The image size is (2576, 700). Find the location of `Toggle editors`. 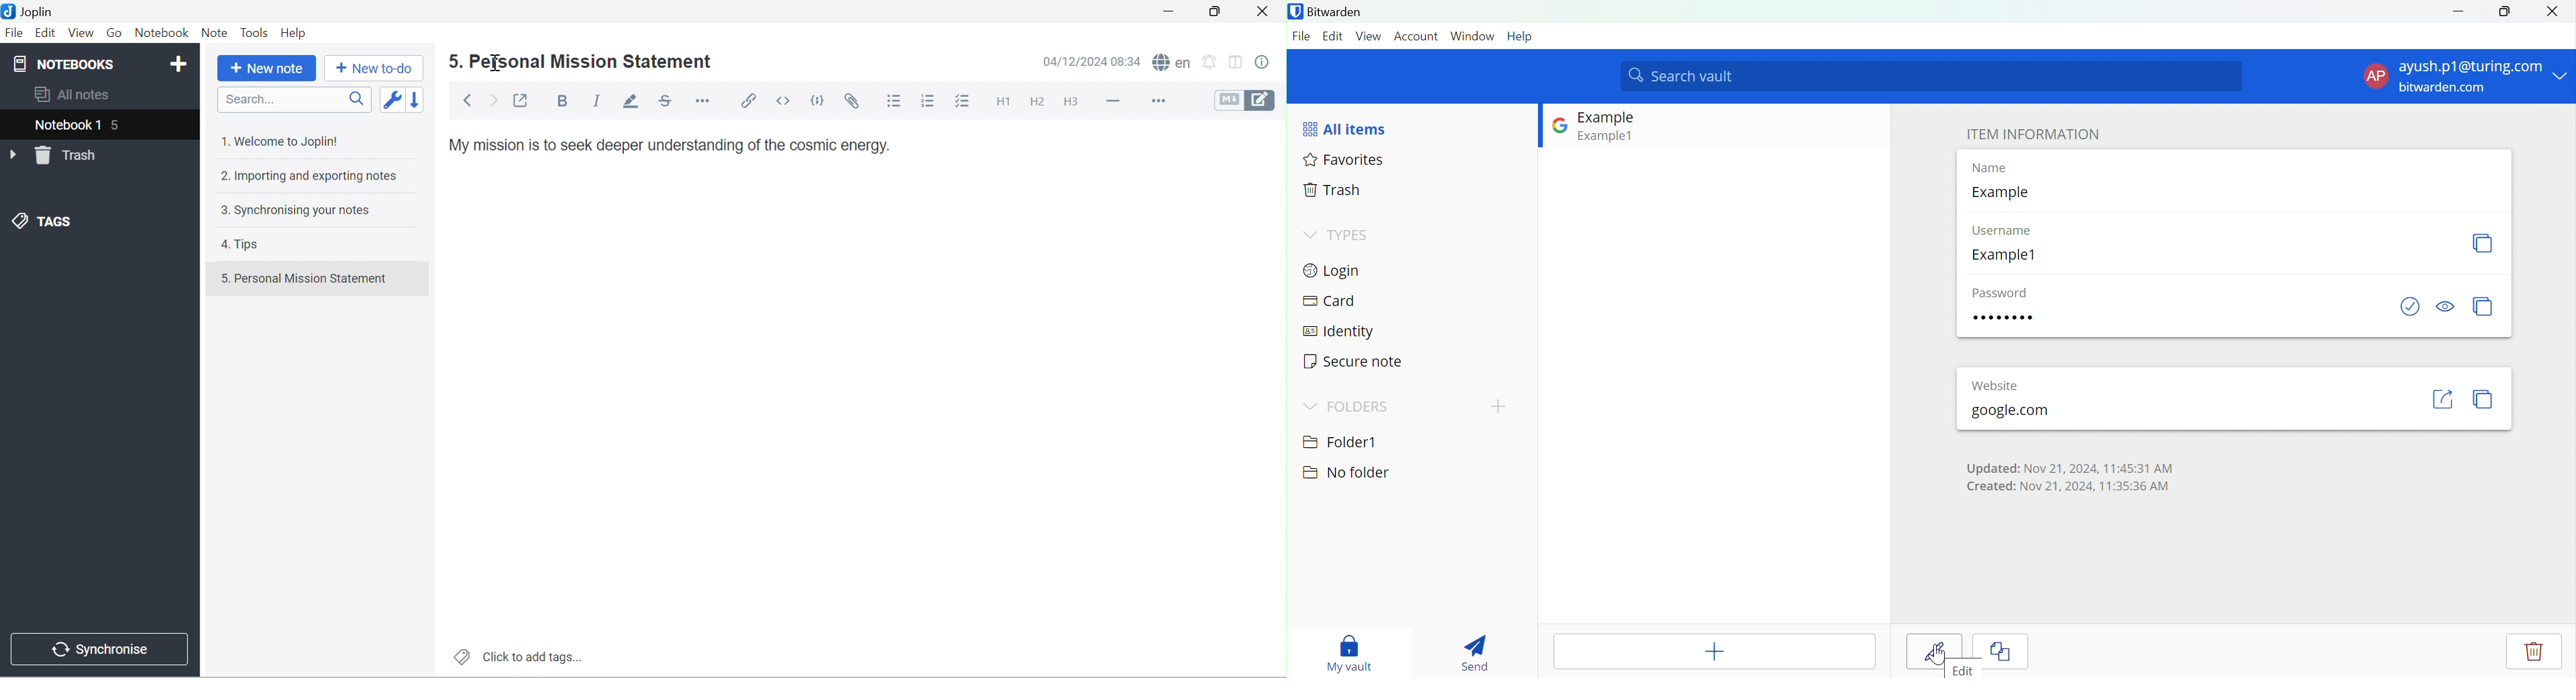

Toggle editors is located at coordinates (1244, 99).